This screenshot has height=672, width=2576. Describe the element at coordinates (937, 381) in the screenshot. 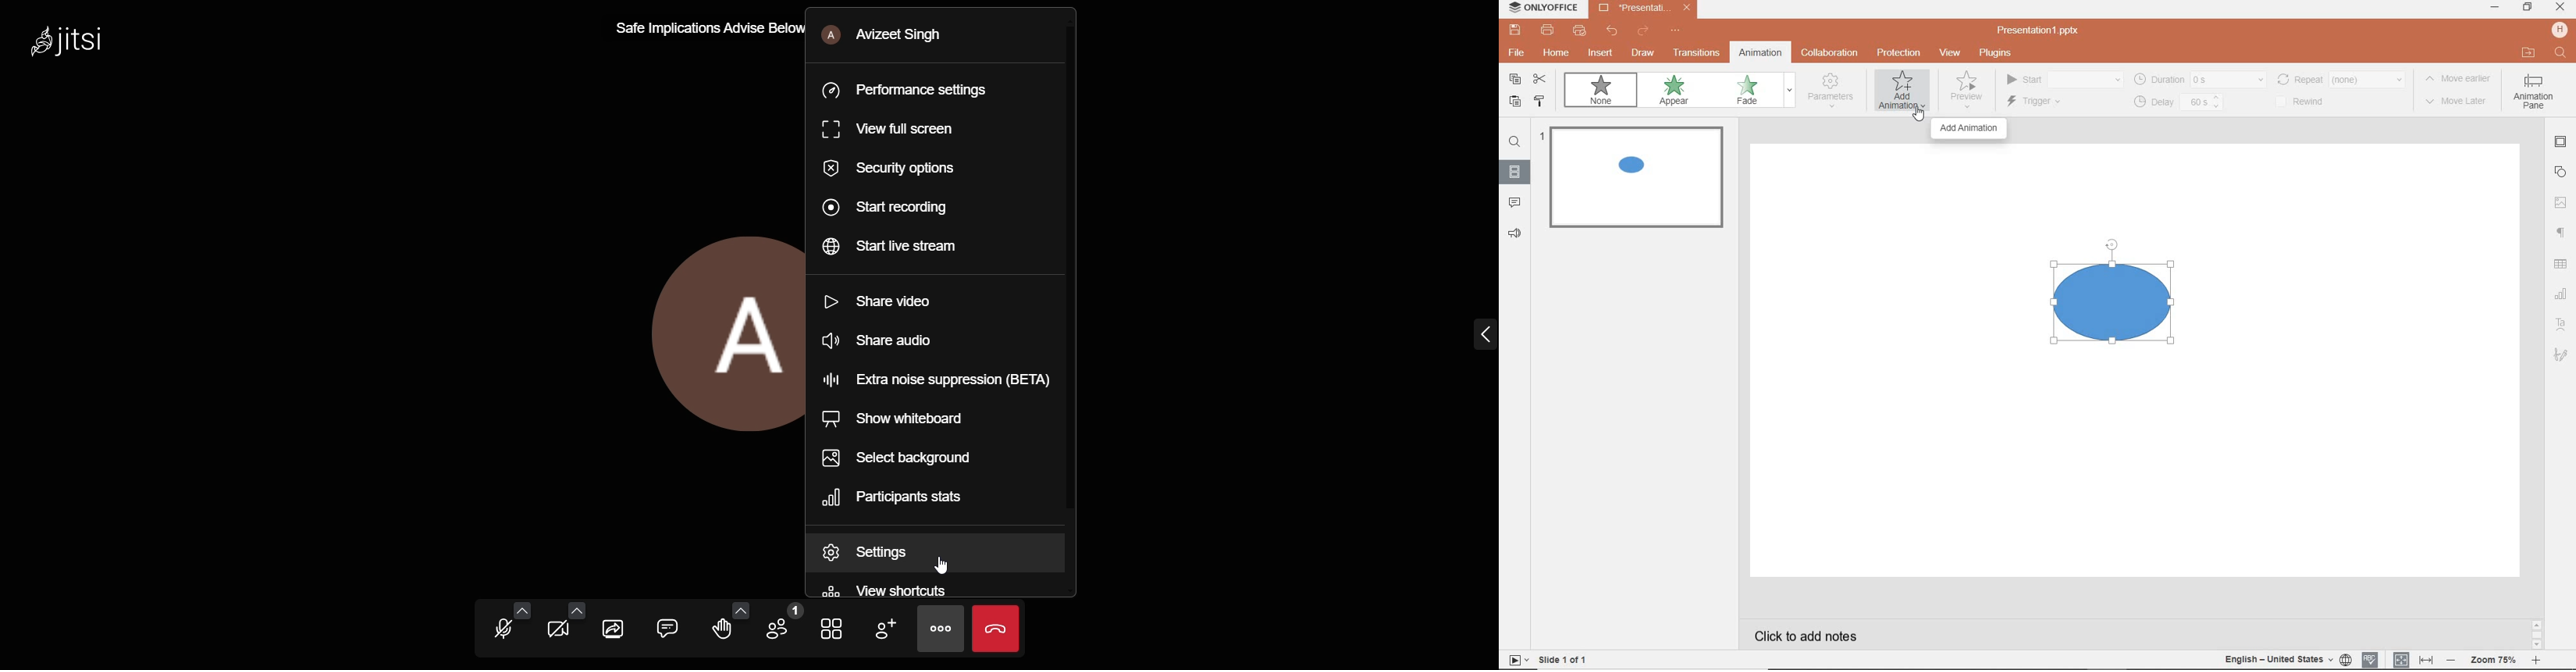

I see `Extra Noise Suppression (BETA)` at that location.